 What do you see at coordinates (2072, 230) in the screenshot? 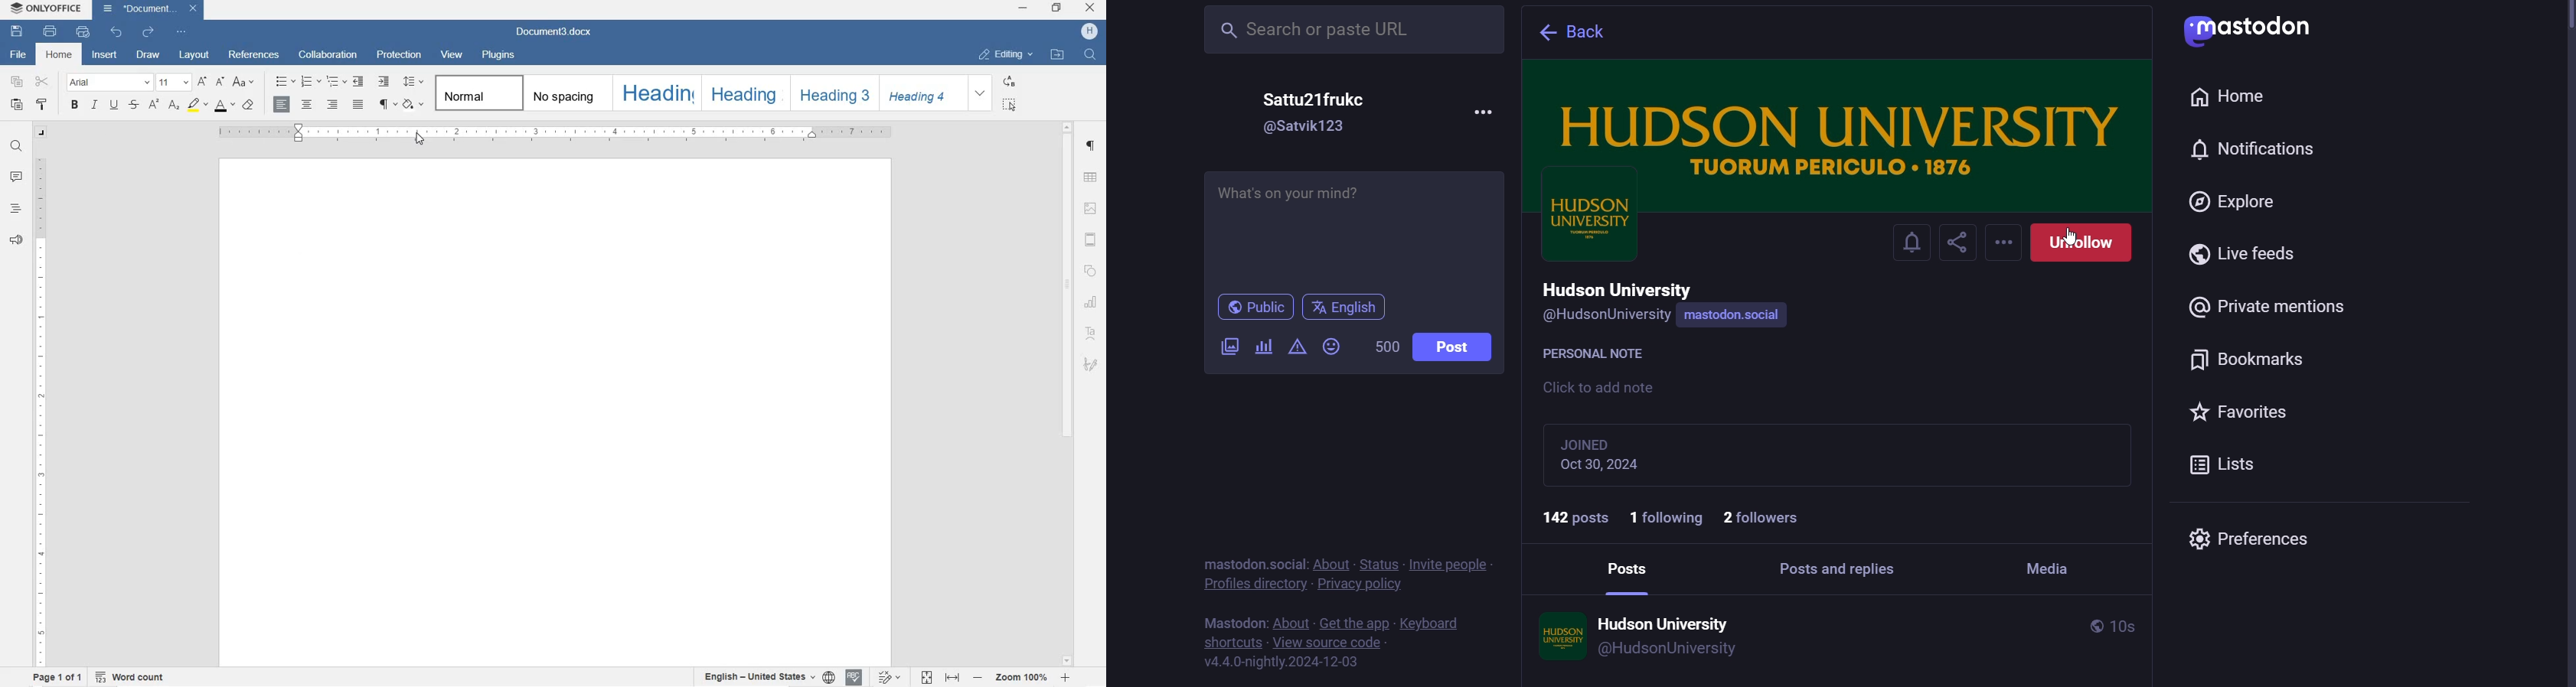
I see `cursor` at bounding box center [2072, 230].